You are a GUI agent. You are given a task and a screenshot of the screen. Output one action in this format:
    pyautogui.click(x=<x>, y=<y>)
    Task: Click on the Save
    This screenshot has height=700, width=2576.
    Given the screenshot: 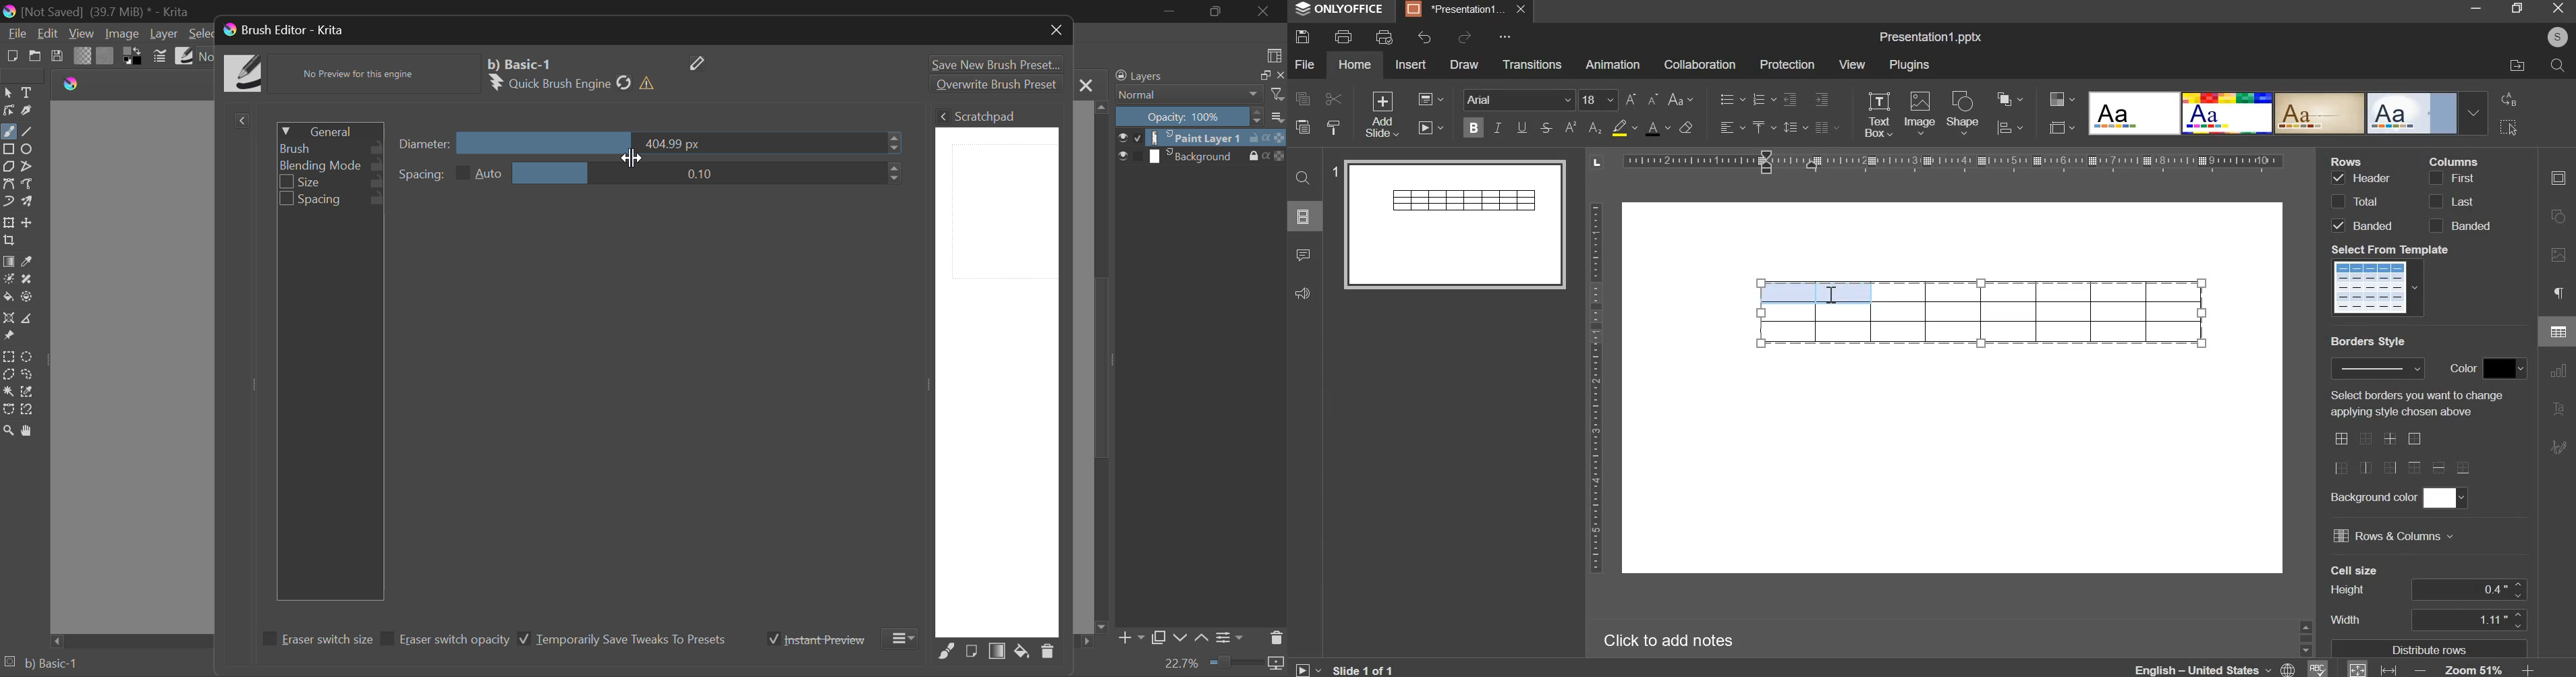 What is the action you would take?
    pyautogui.click(x=58, y=56)
    